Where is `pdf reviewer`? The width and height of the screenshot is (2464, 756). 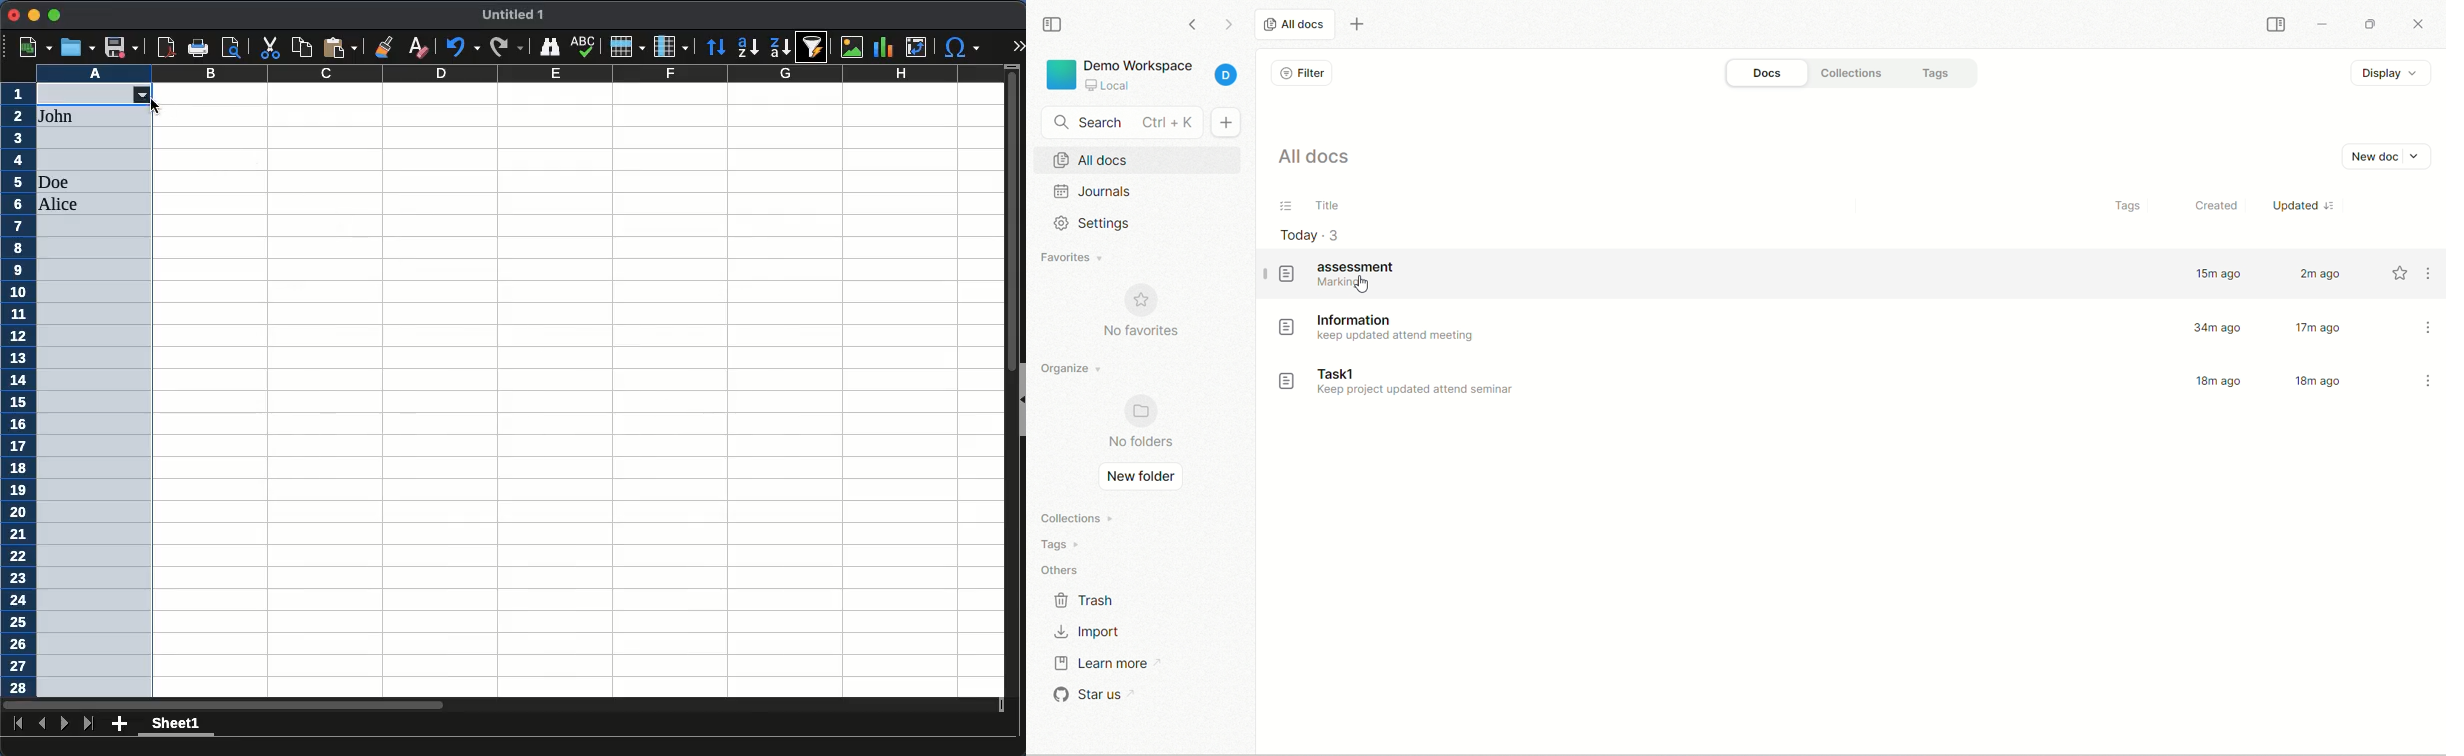
pdf reviewer is located at coordinates (167, 47).